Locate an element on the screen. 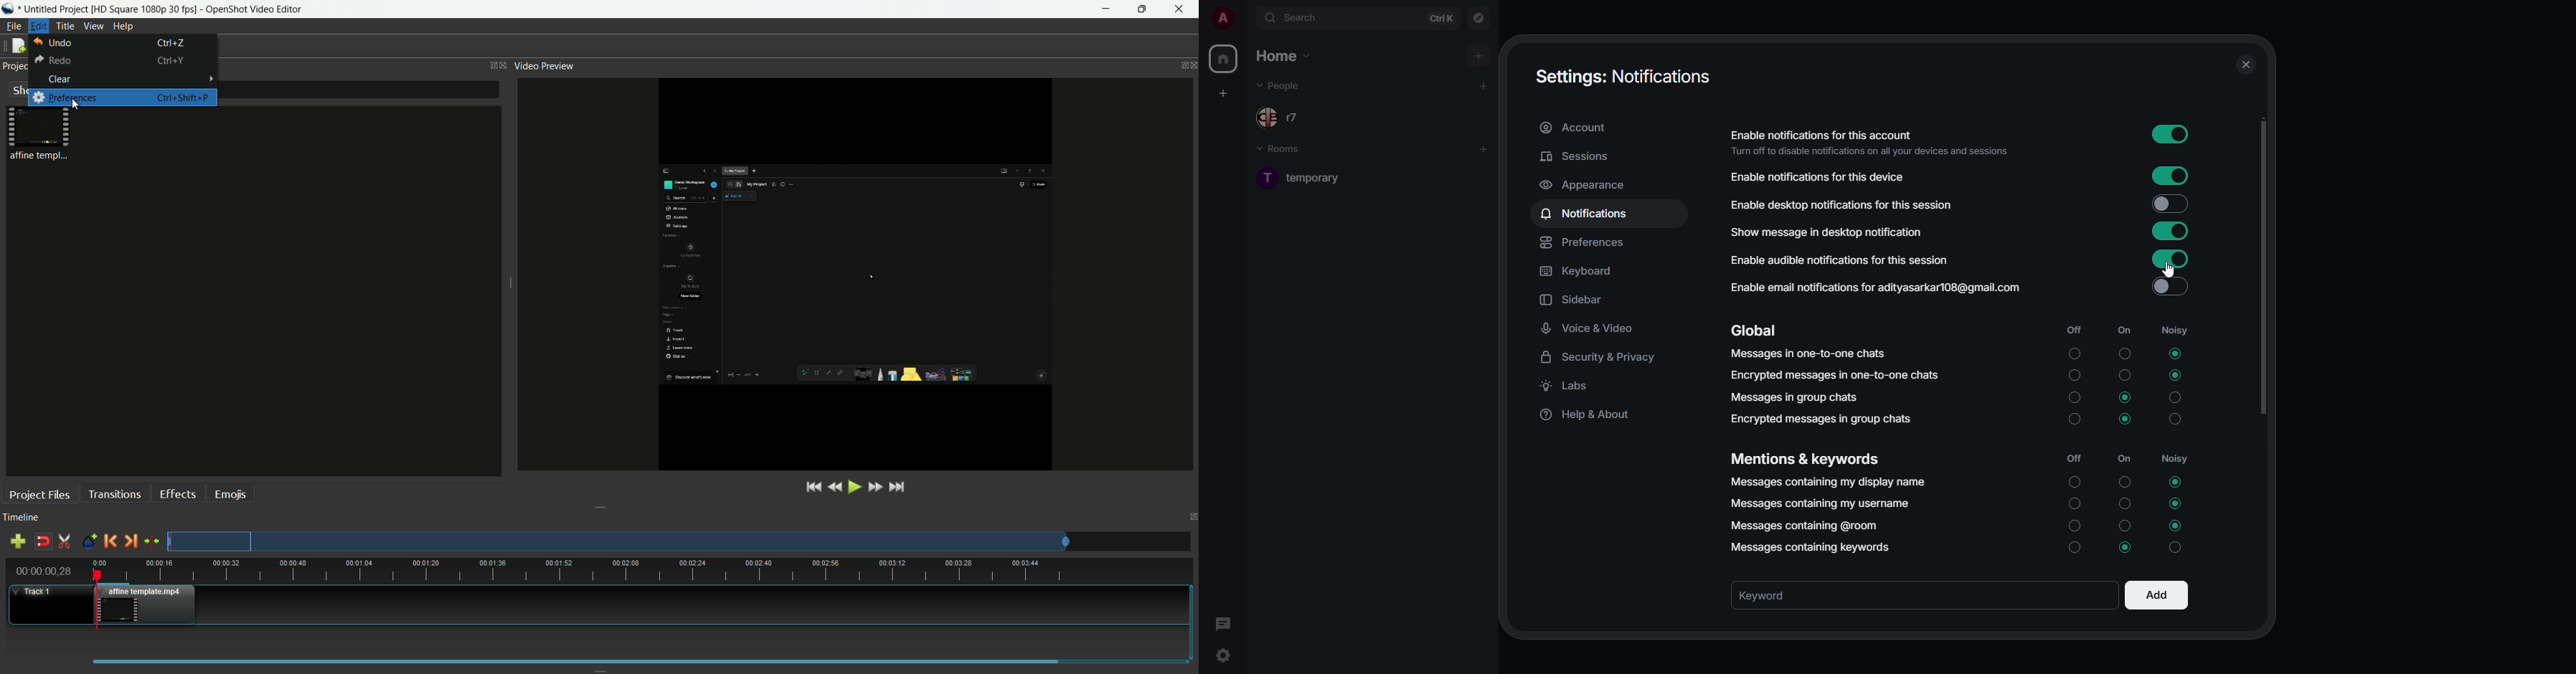 This screenshot has width=2576, height=700. sidebar is located at coordinates (1575, 300).